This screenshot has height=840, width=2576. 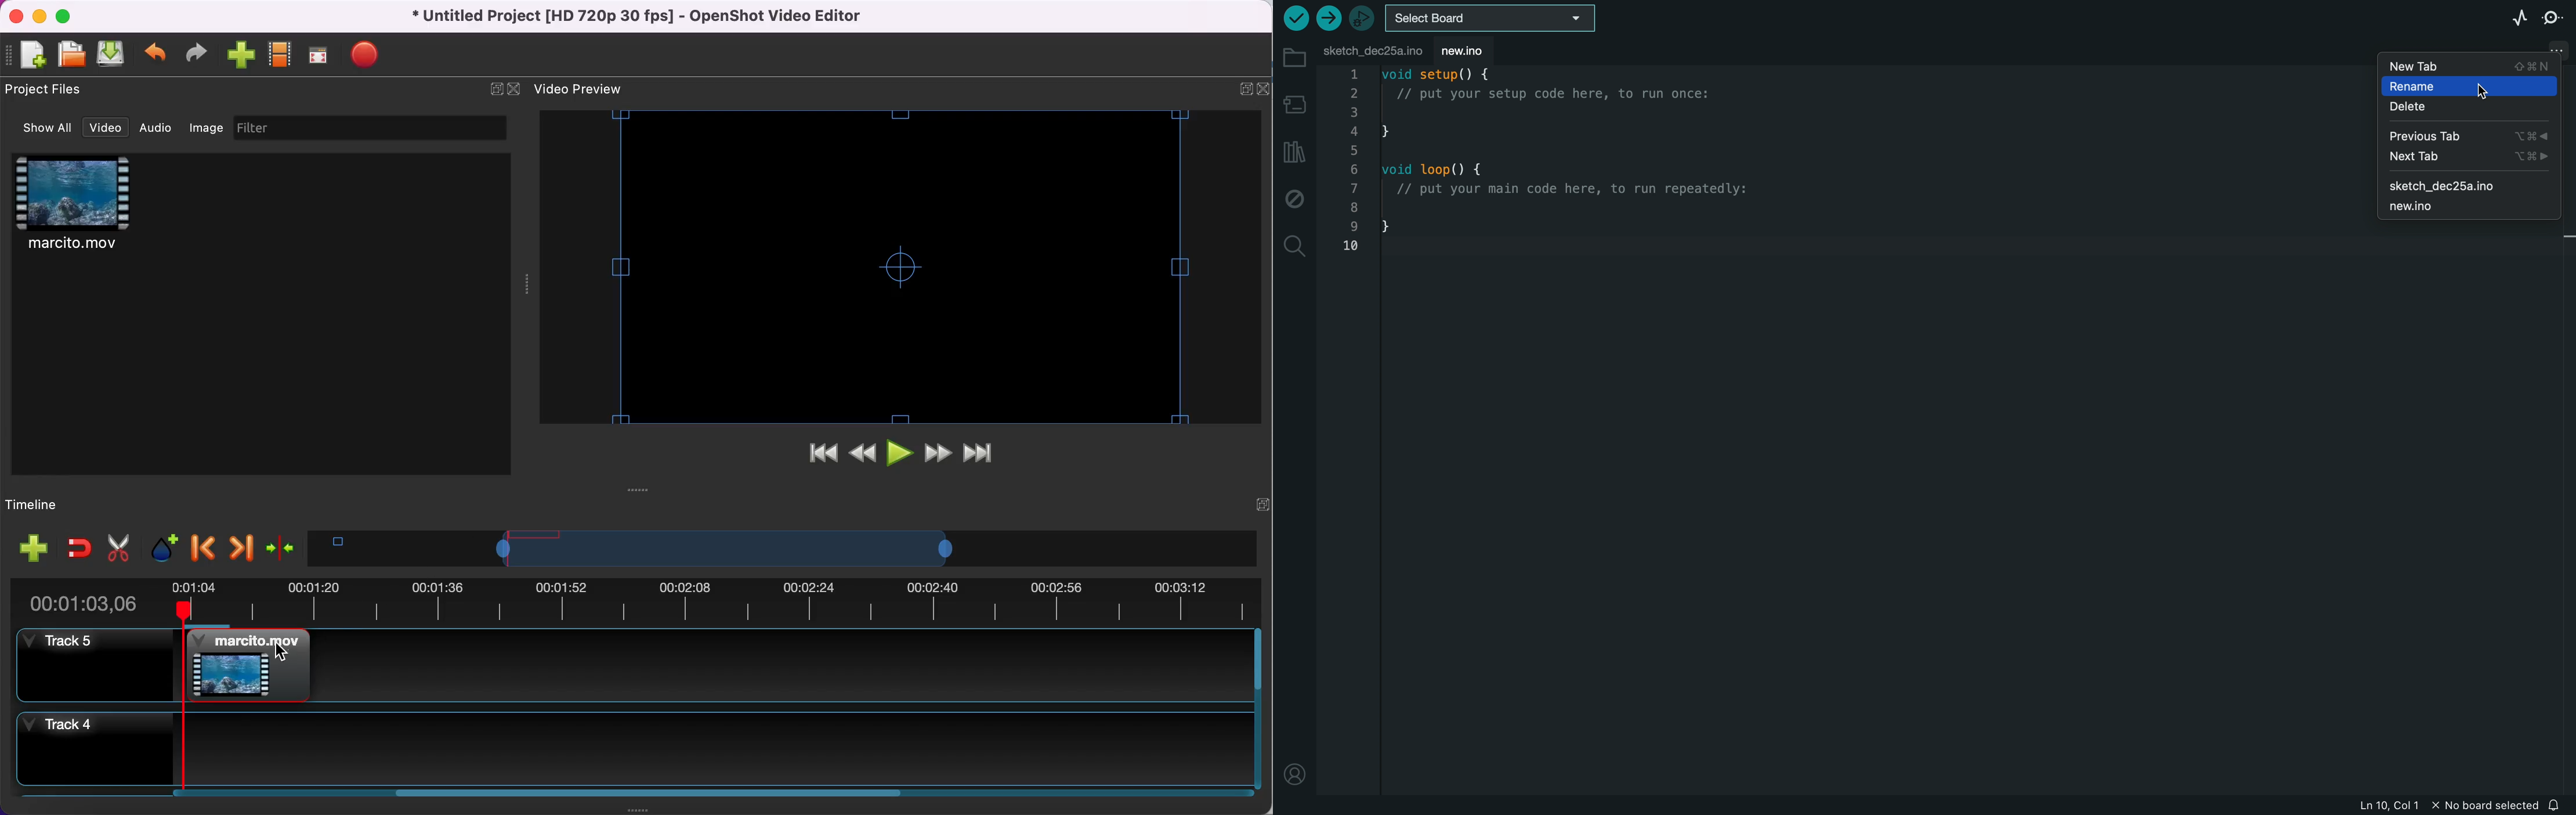 What do you see at coordinates (40, 17) in the screenshot?
I see `minimize` at bounding box center [40, 17].